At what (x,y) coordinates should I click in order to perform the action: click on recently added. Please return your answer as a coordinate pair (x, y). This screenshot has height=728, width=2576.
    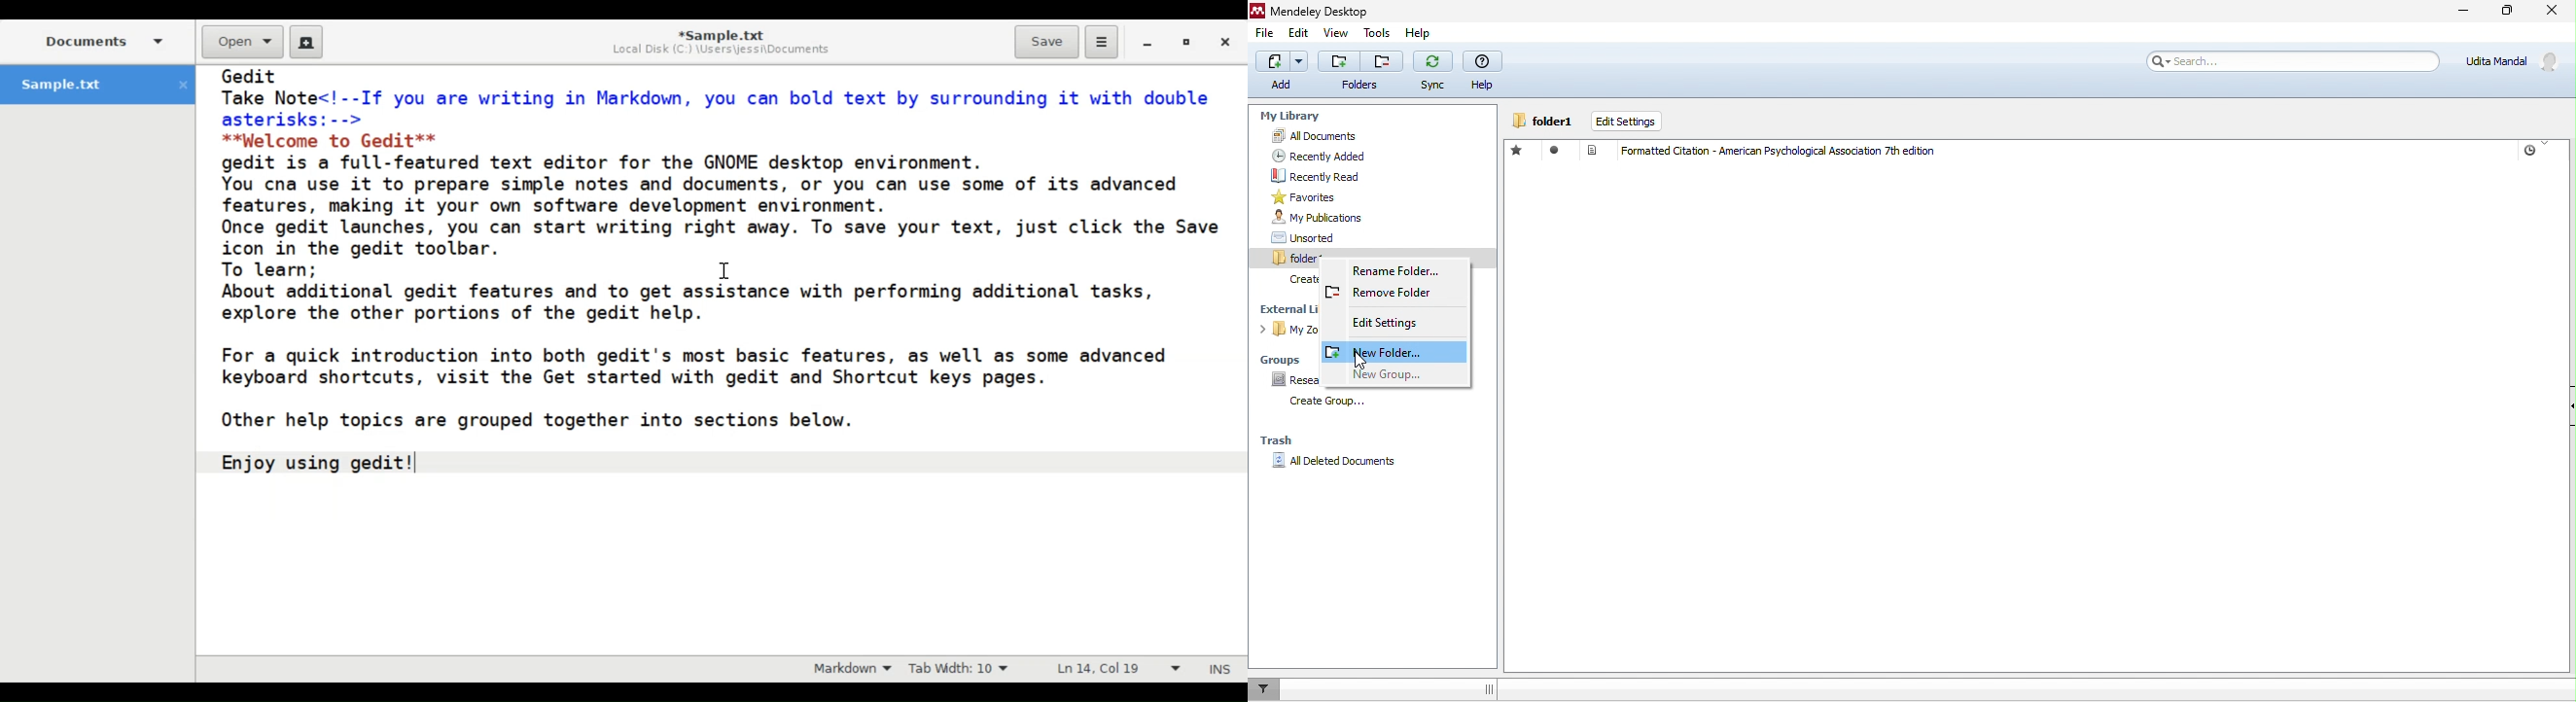
    Looking at the image, I should click on (1323, 156).